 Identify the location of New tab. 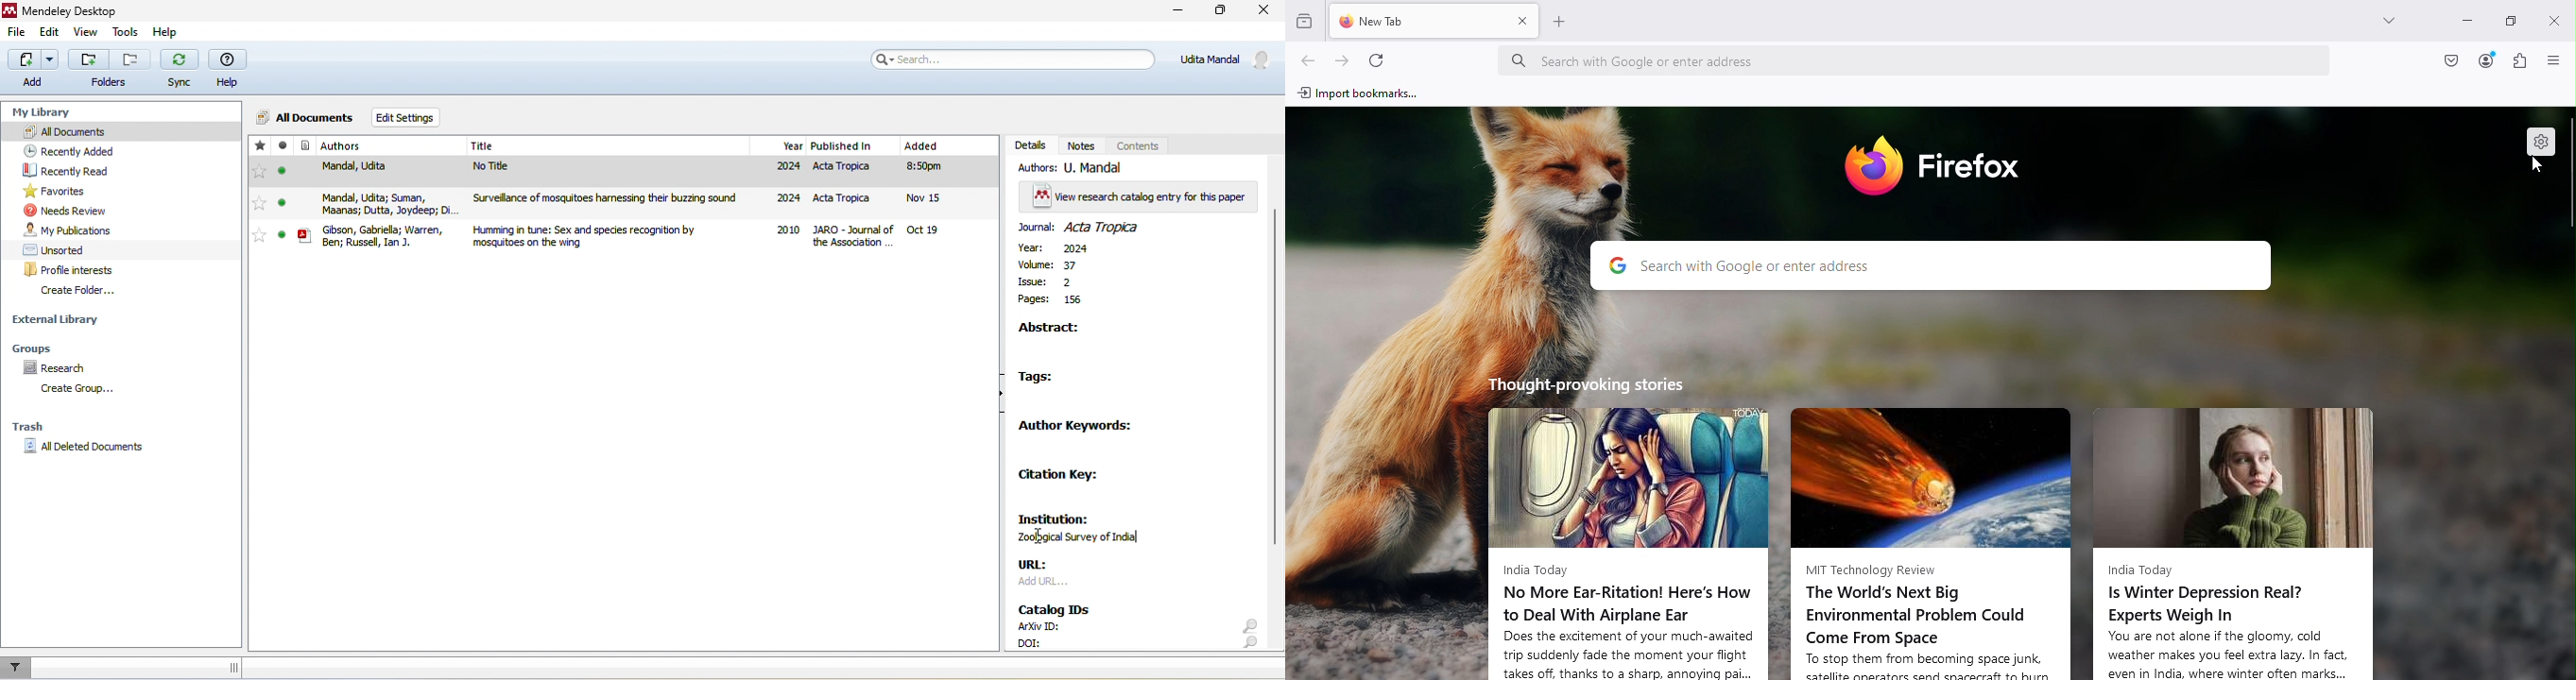
(1414, 25).